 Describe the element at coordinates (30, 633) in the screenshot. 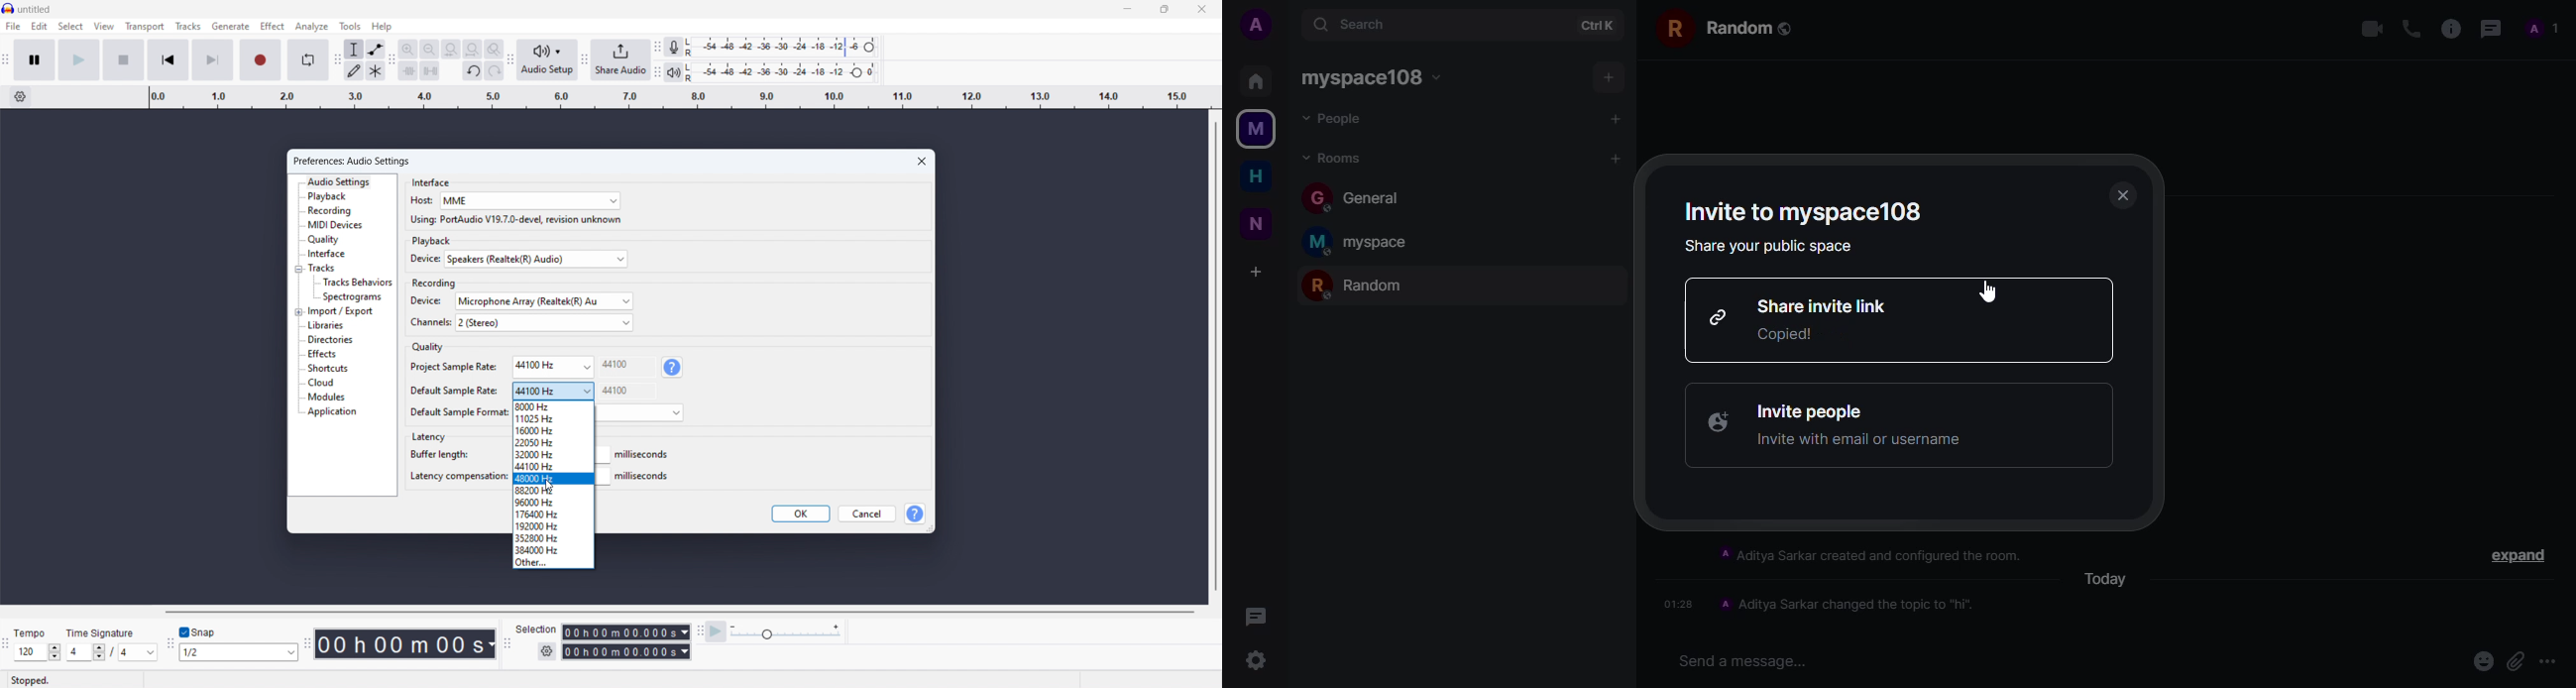

I see `Tempo` at that location.